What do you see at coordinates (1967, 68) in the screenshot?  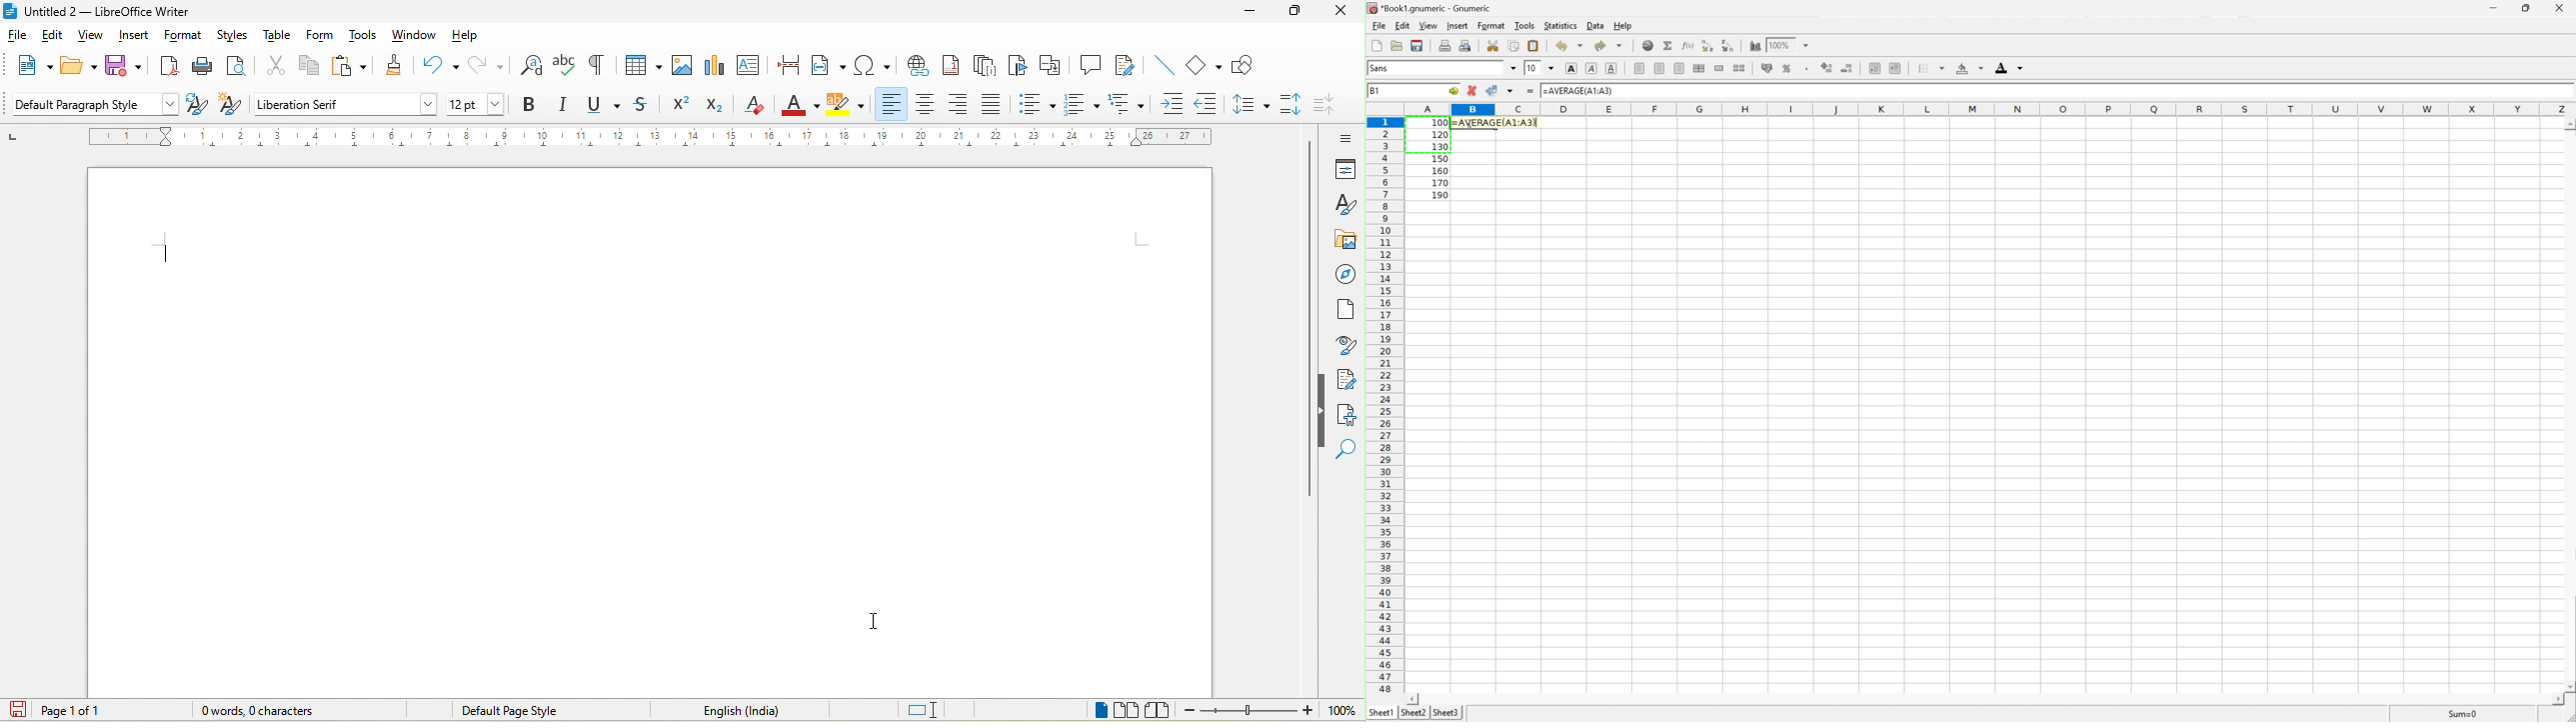 I see `Background` at bounding box center [1967, 68].